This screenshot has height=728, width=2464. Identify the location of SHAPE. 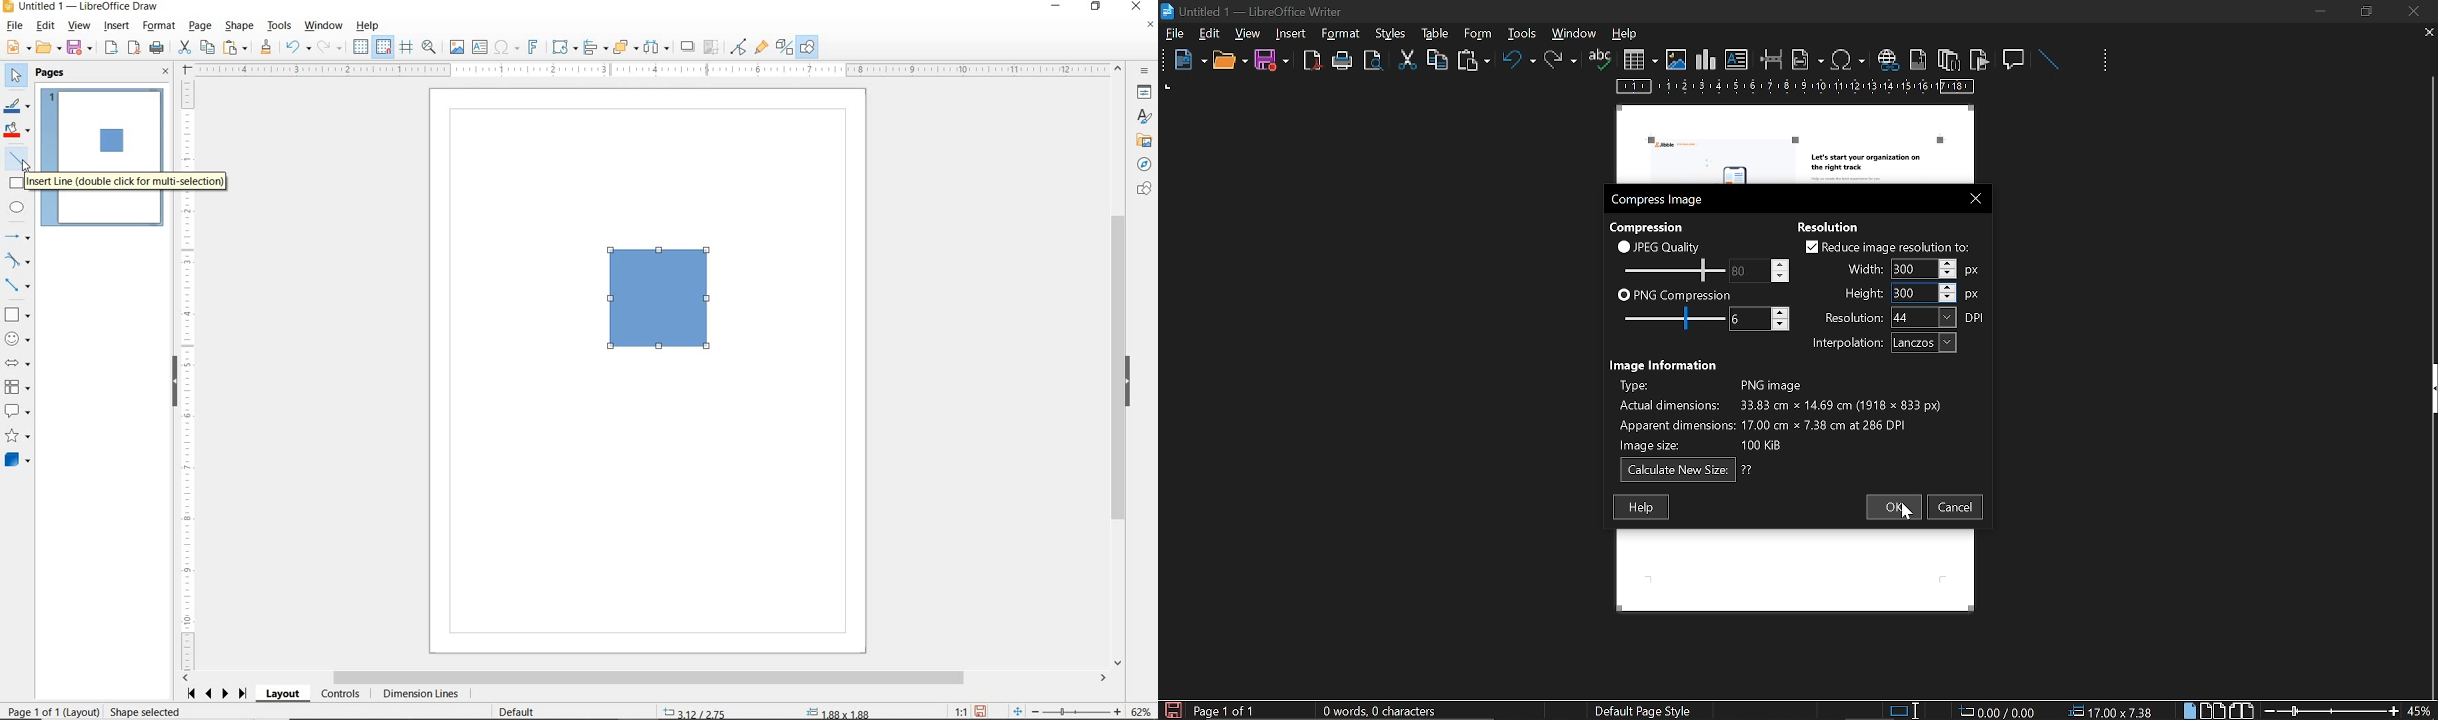
(239, 27).